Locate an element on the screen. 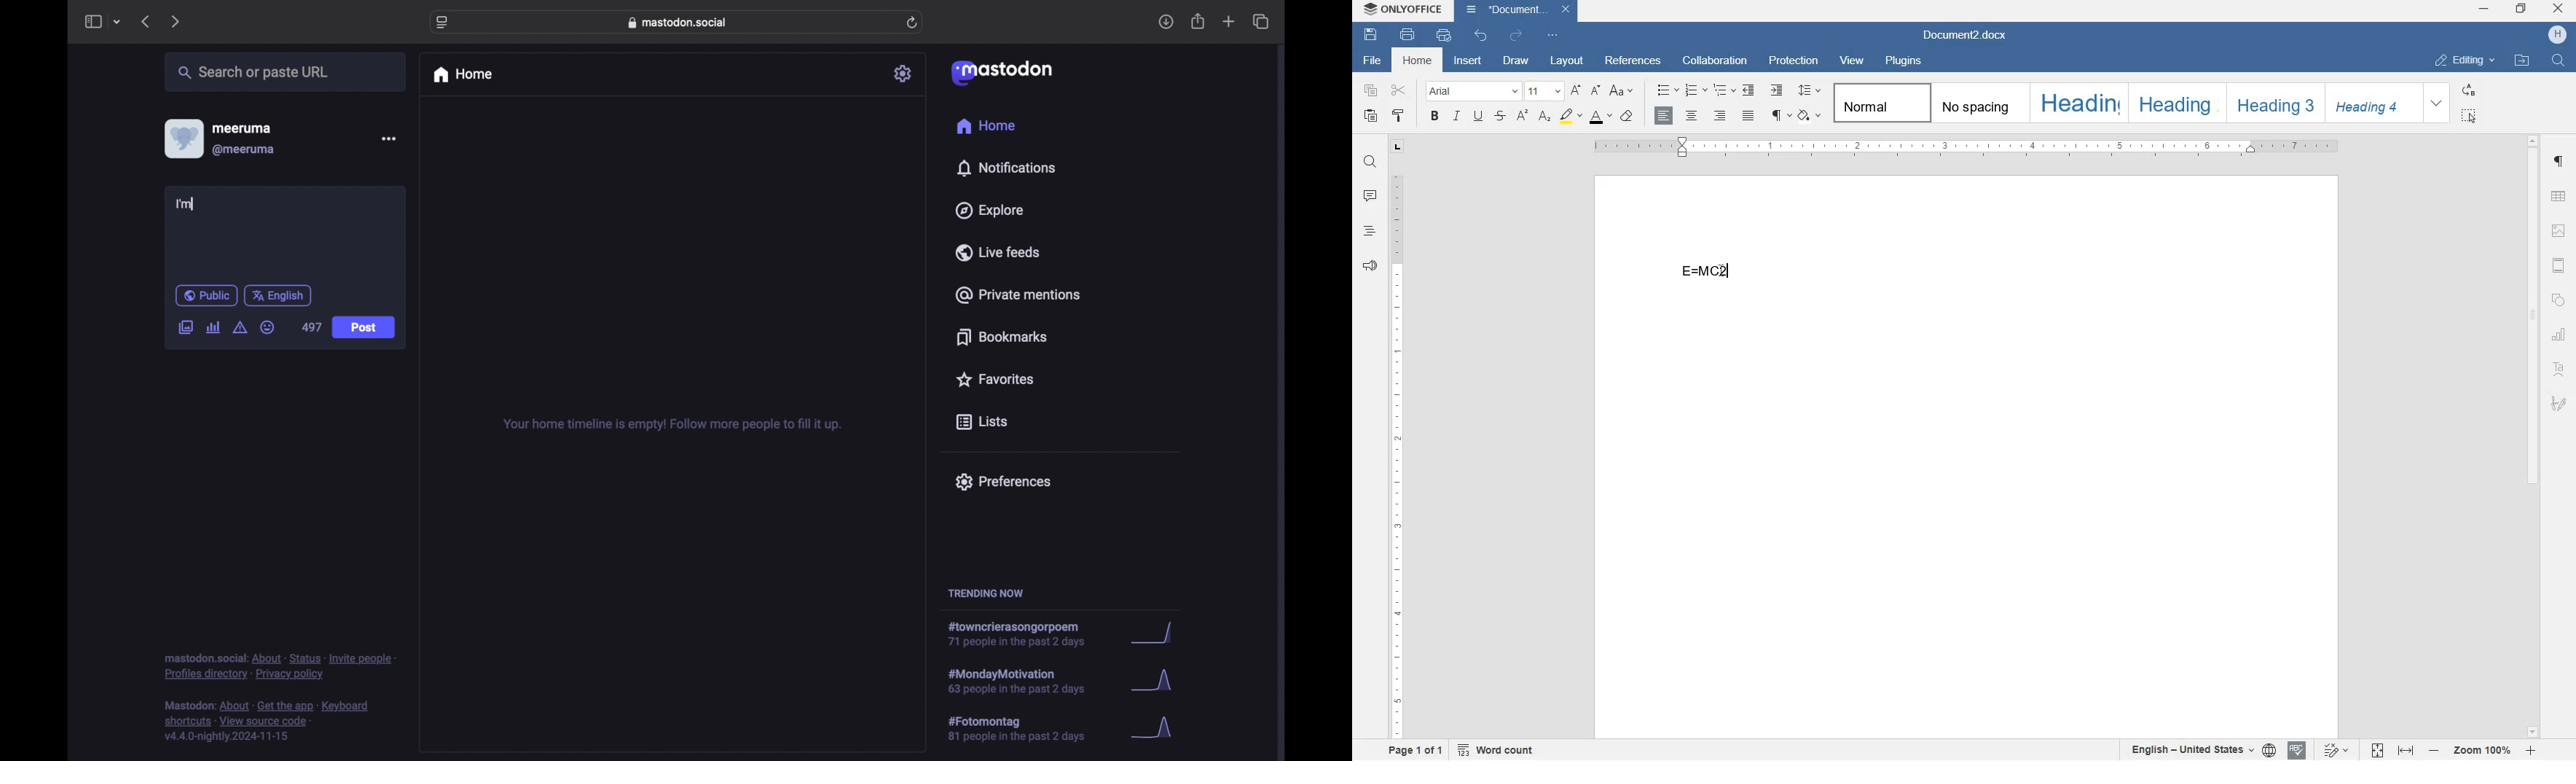 The width and height of the screenshot is (2576, 784). cut is located at coordinates (1400, 89).